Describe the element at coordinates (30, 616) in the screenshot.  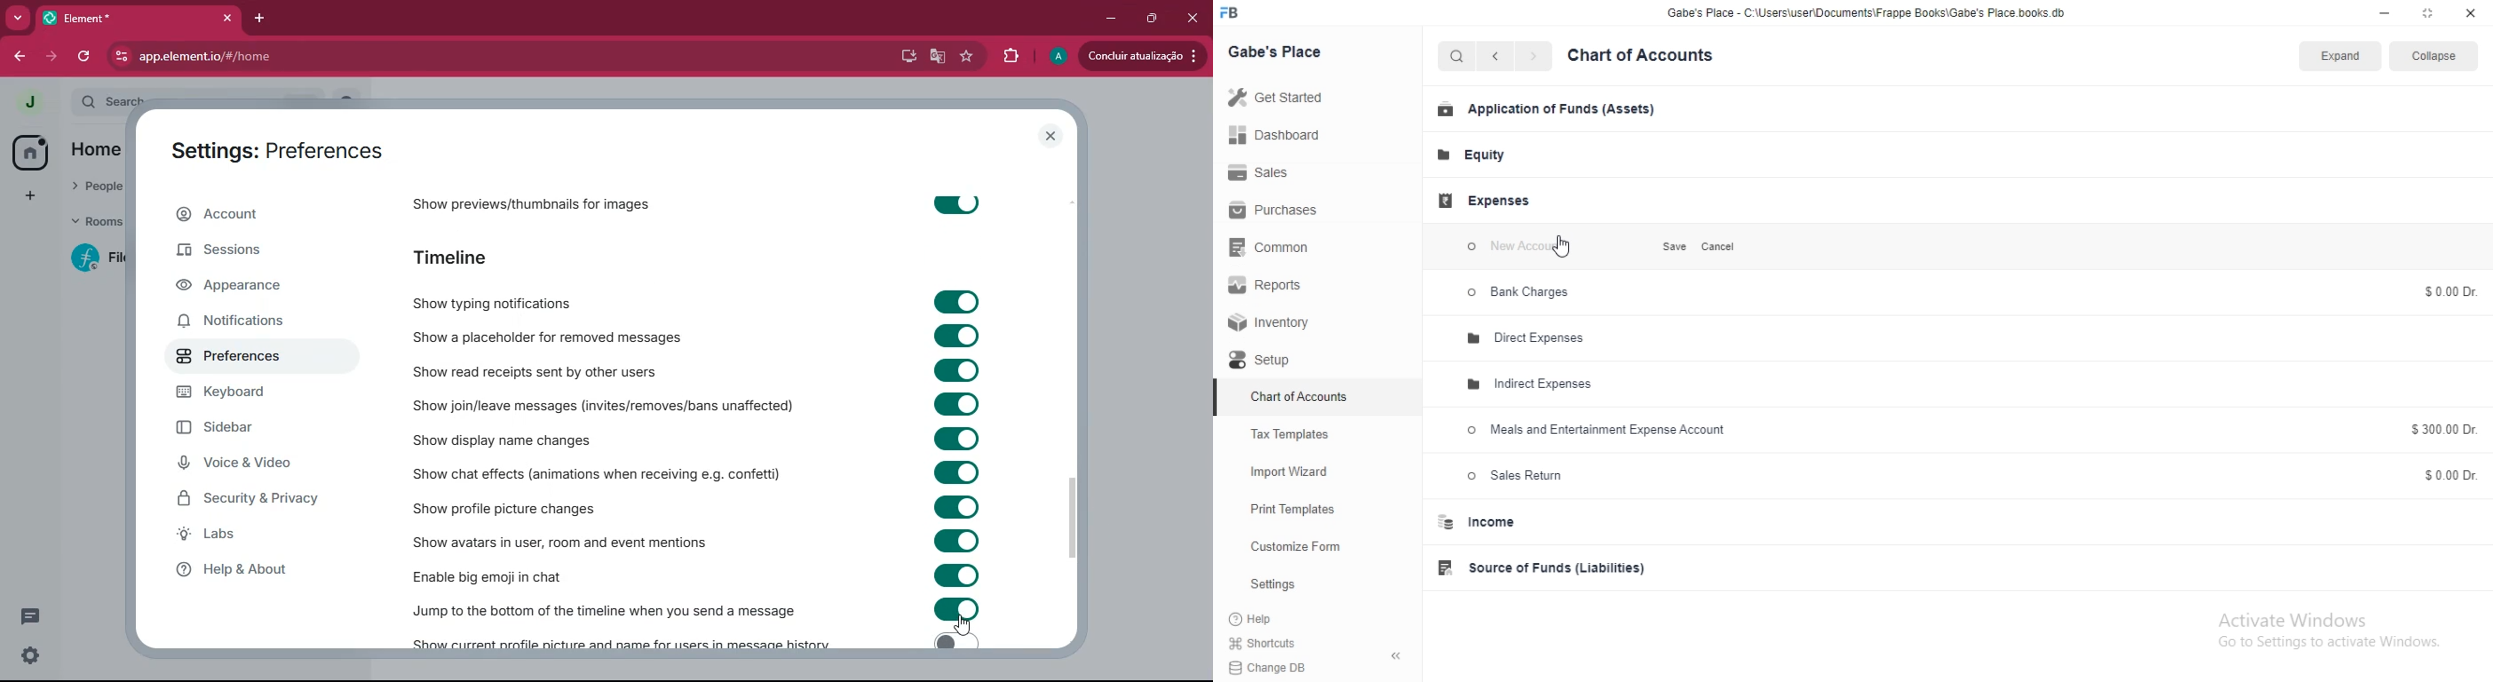
I see `comments` at that location.